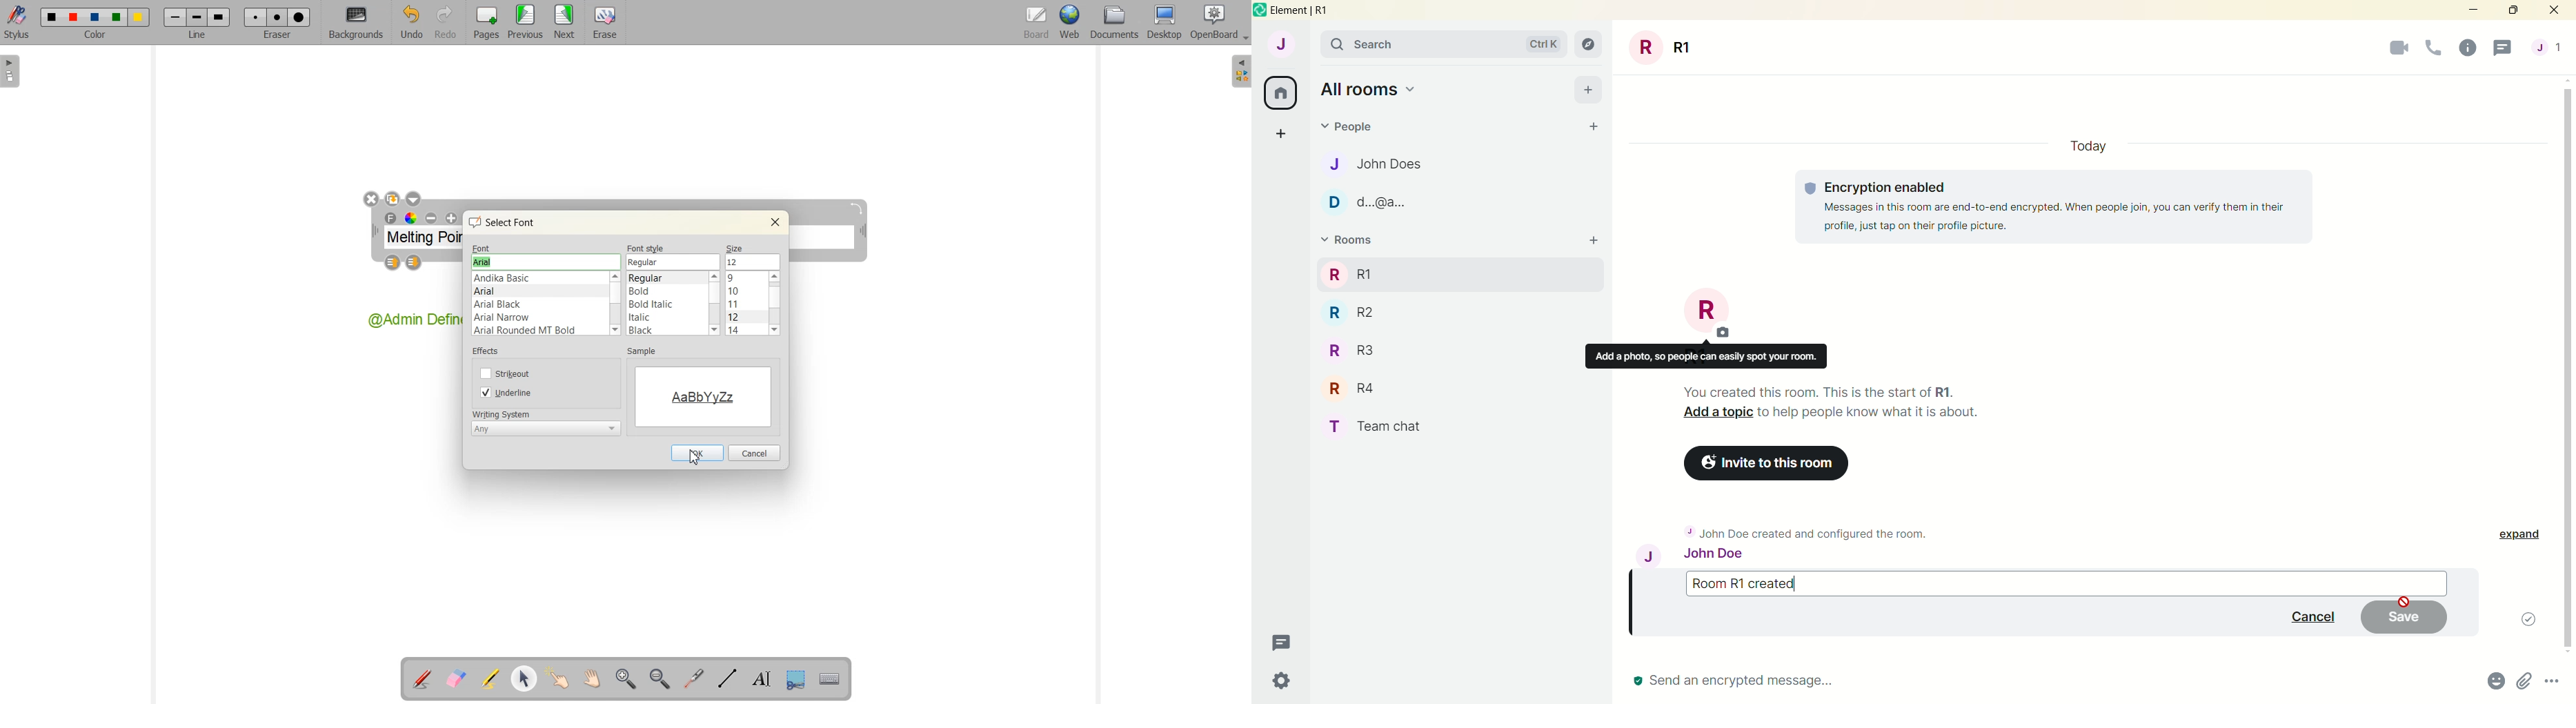 This screenshot has height=728, width=2576. I want to click on AaBbYyZz, so click(703, 395).